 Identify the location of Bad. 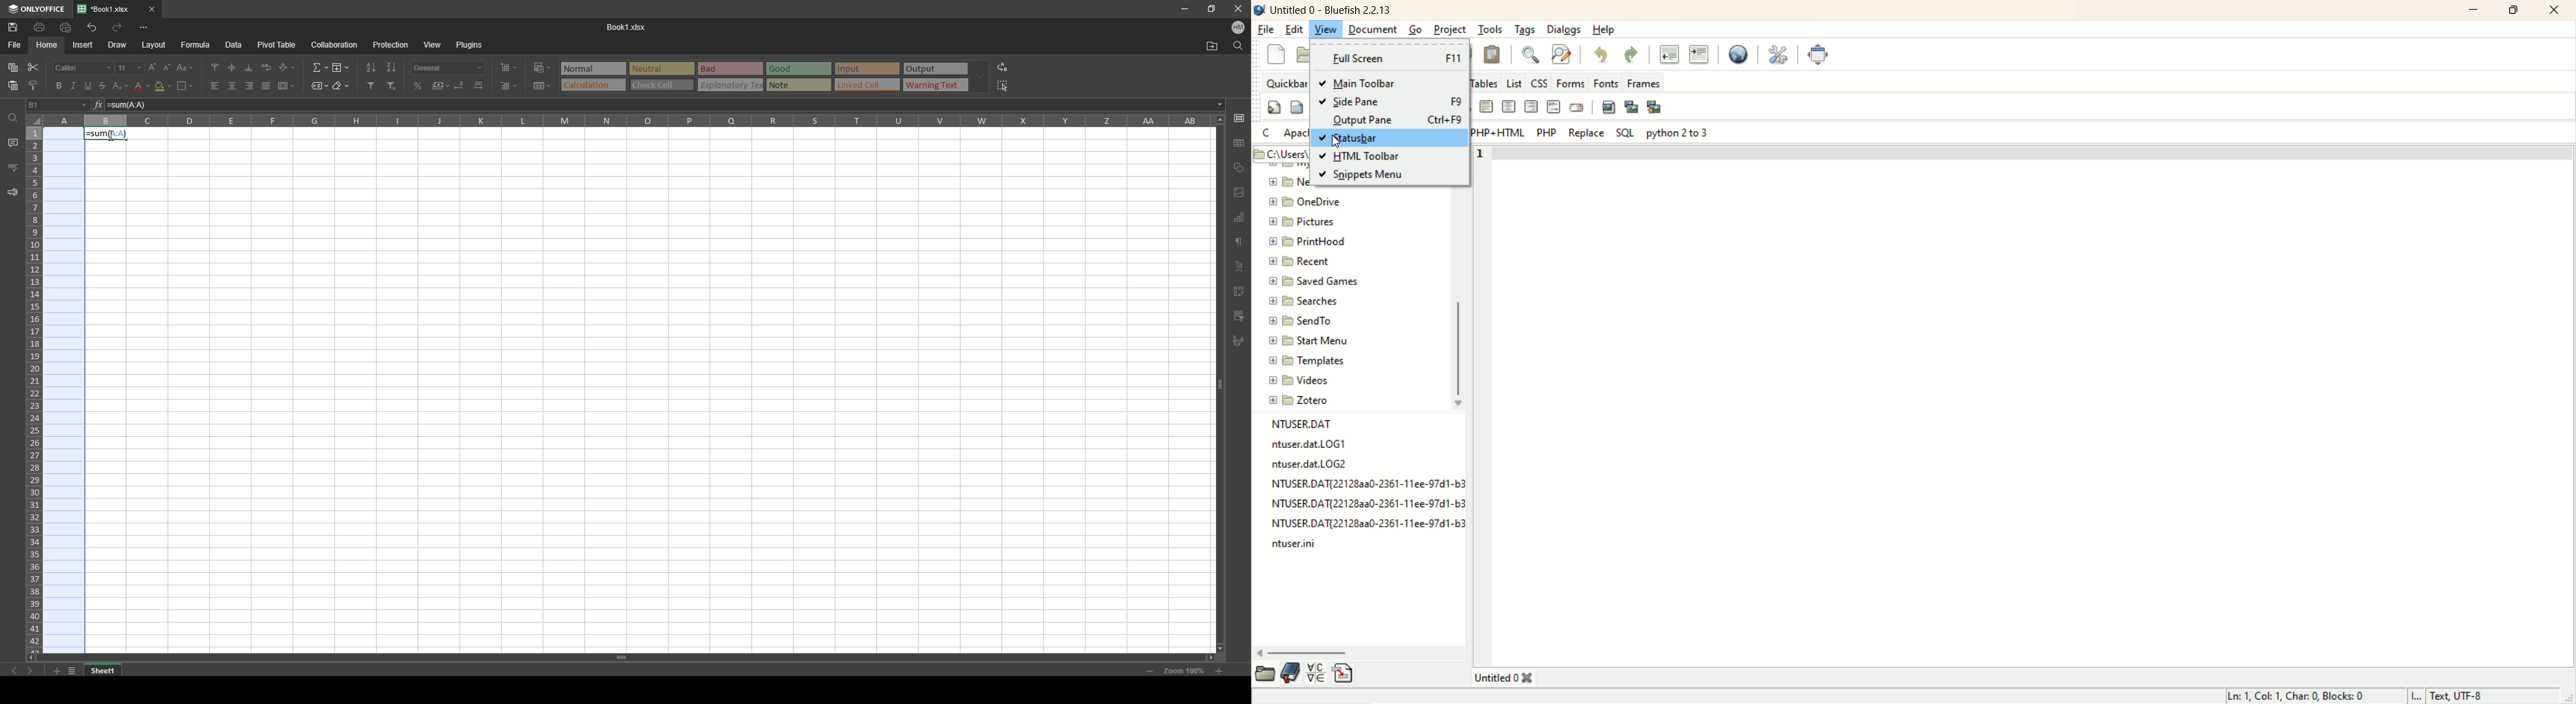
(730, 68).